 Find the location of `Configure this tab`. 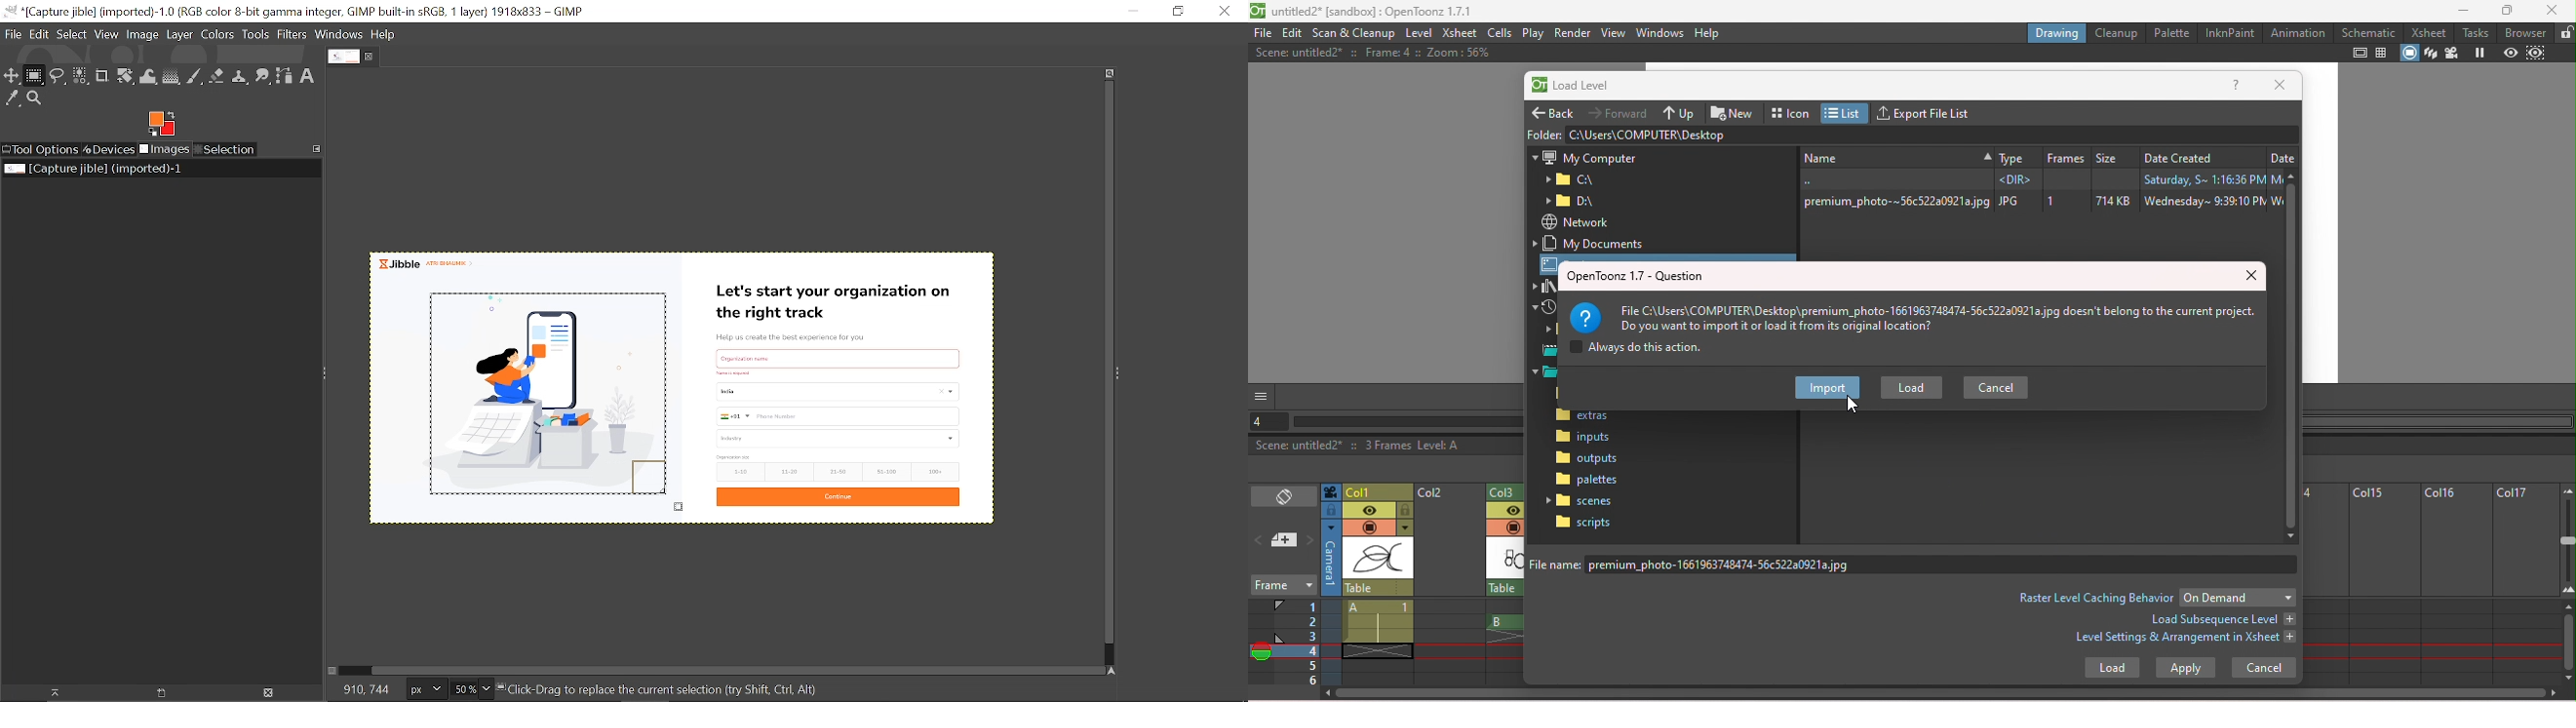

Configure this tab is located at coordinates (318, 148).